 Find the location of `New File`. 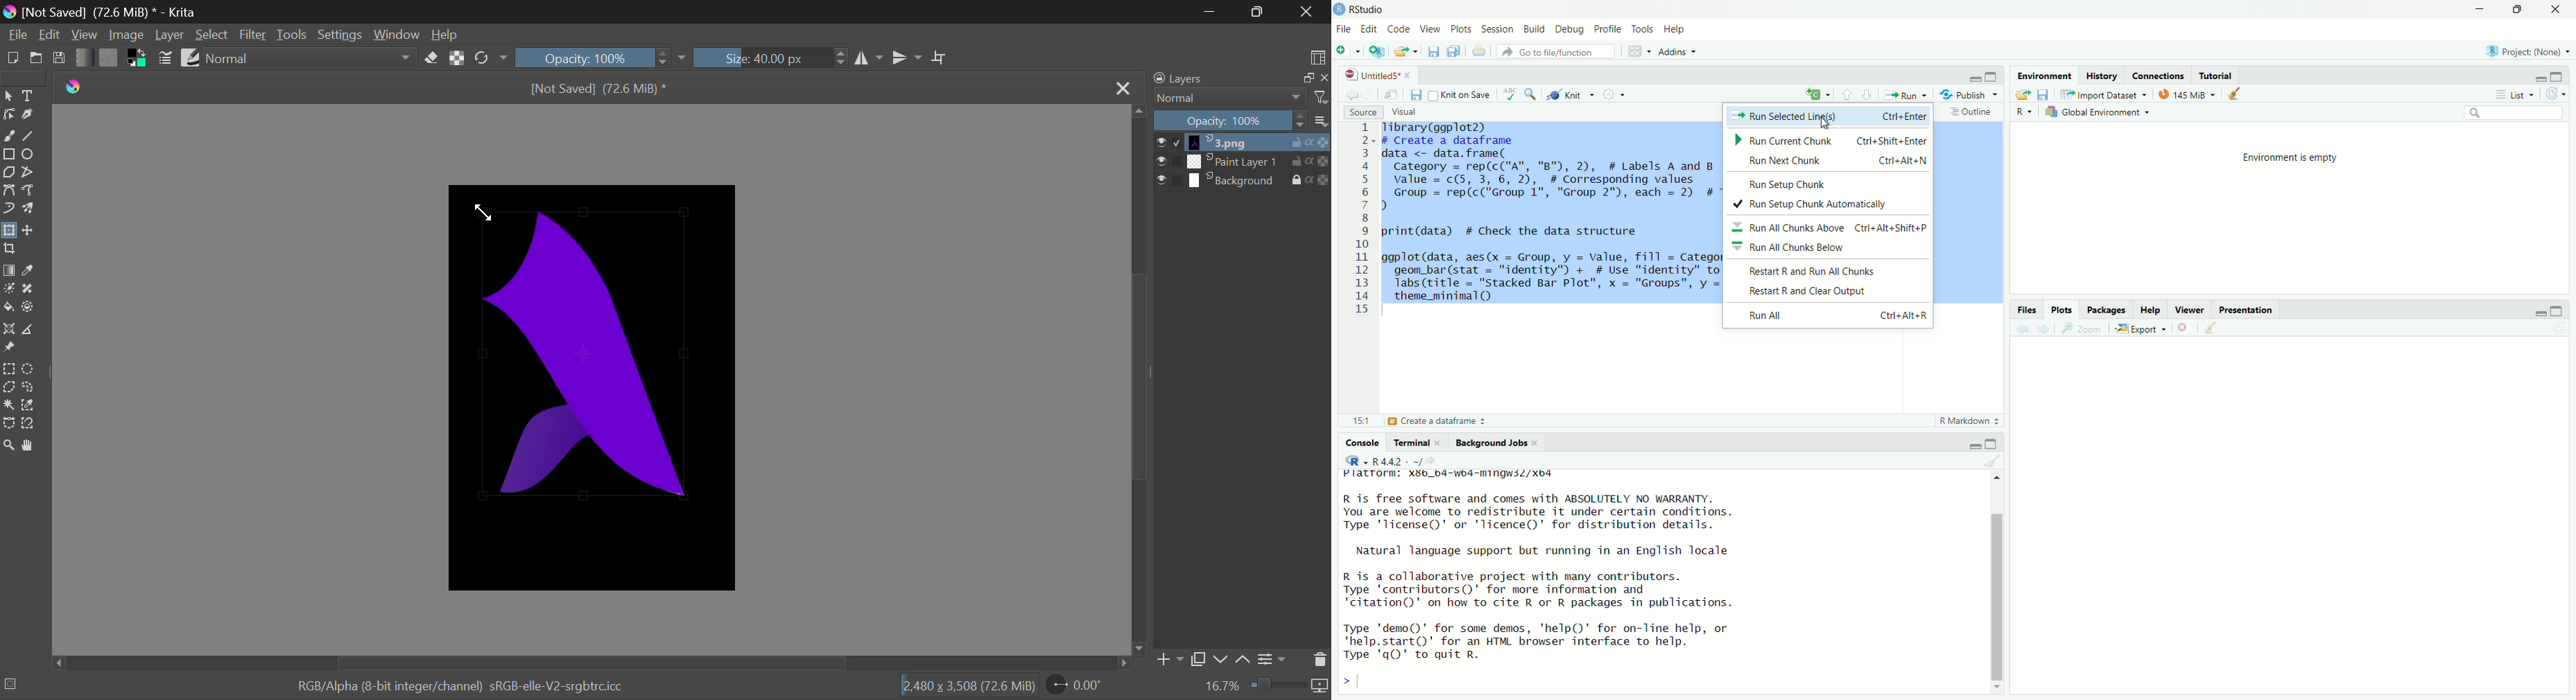

New File is located at coordinates (1349, 51).